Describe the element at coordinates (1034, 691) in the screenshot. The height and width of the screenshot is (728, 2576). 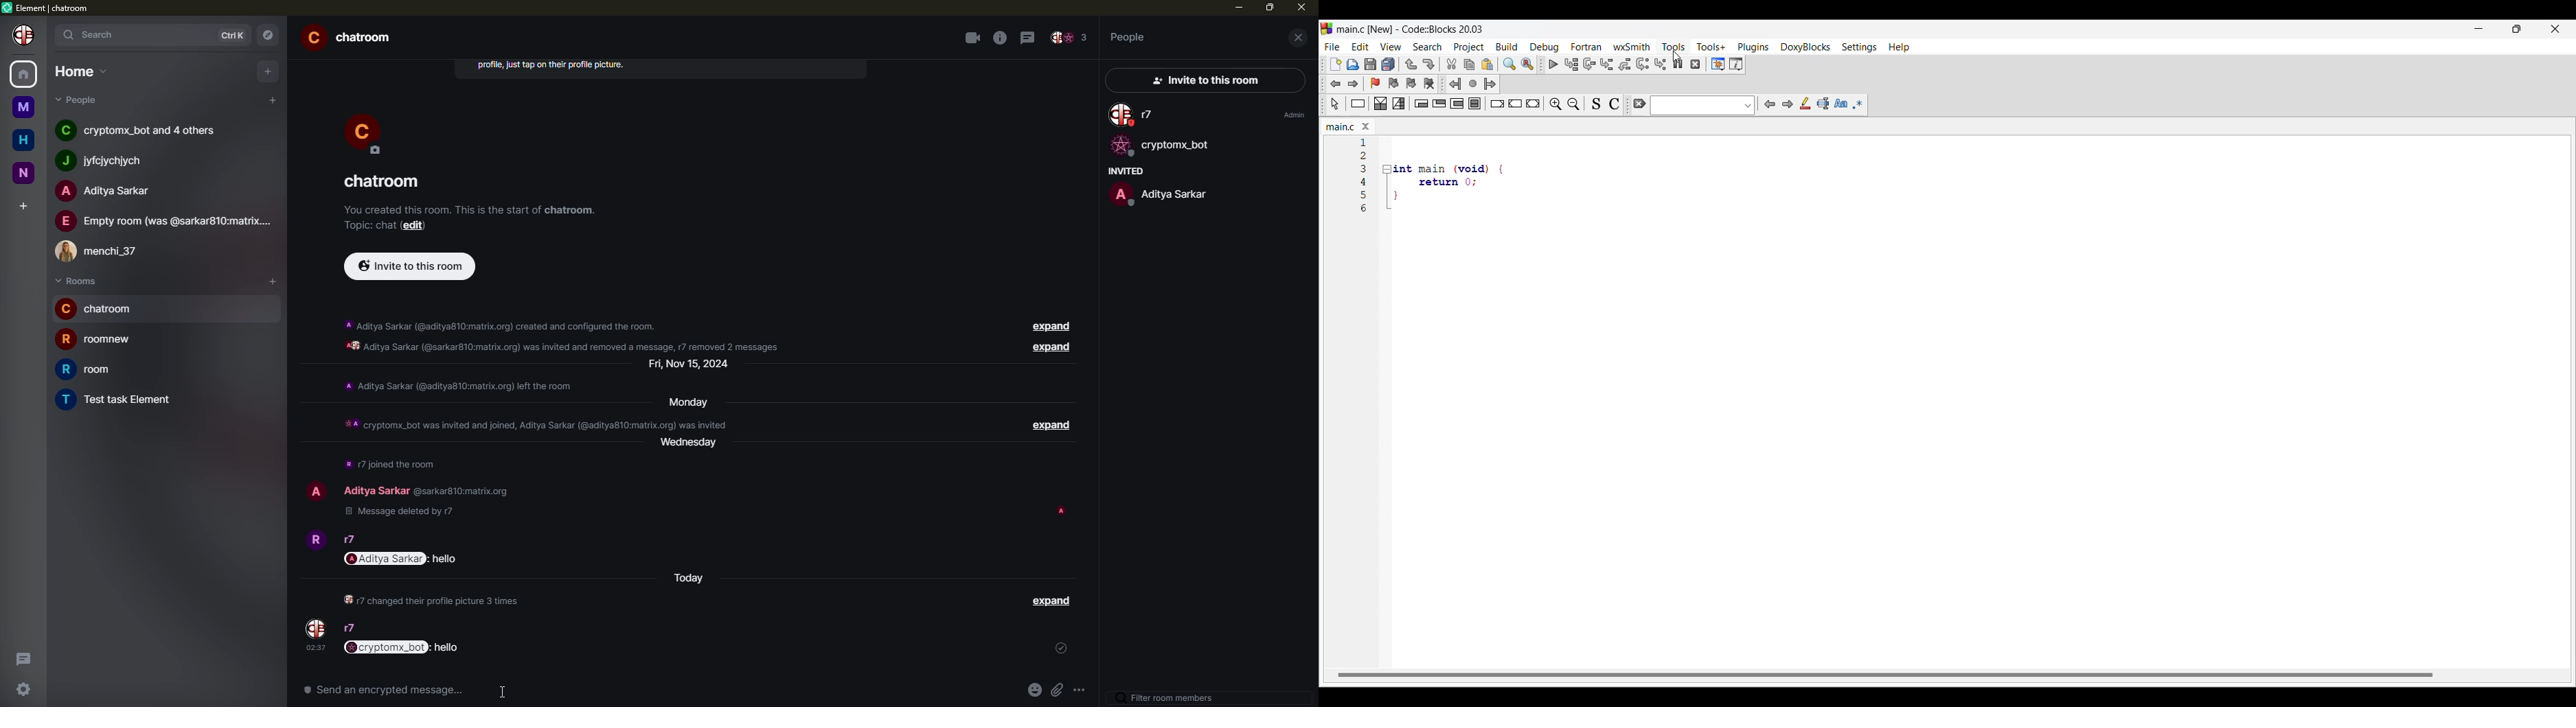
I see `attach` at that location.